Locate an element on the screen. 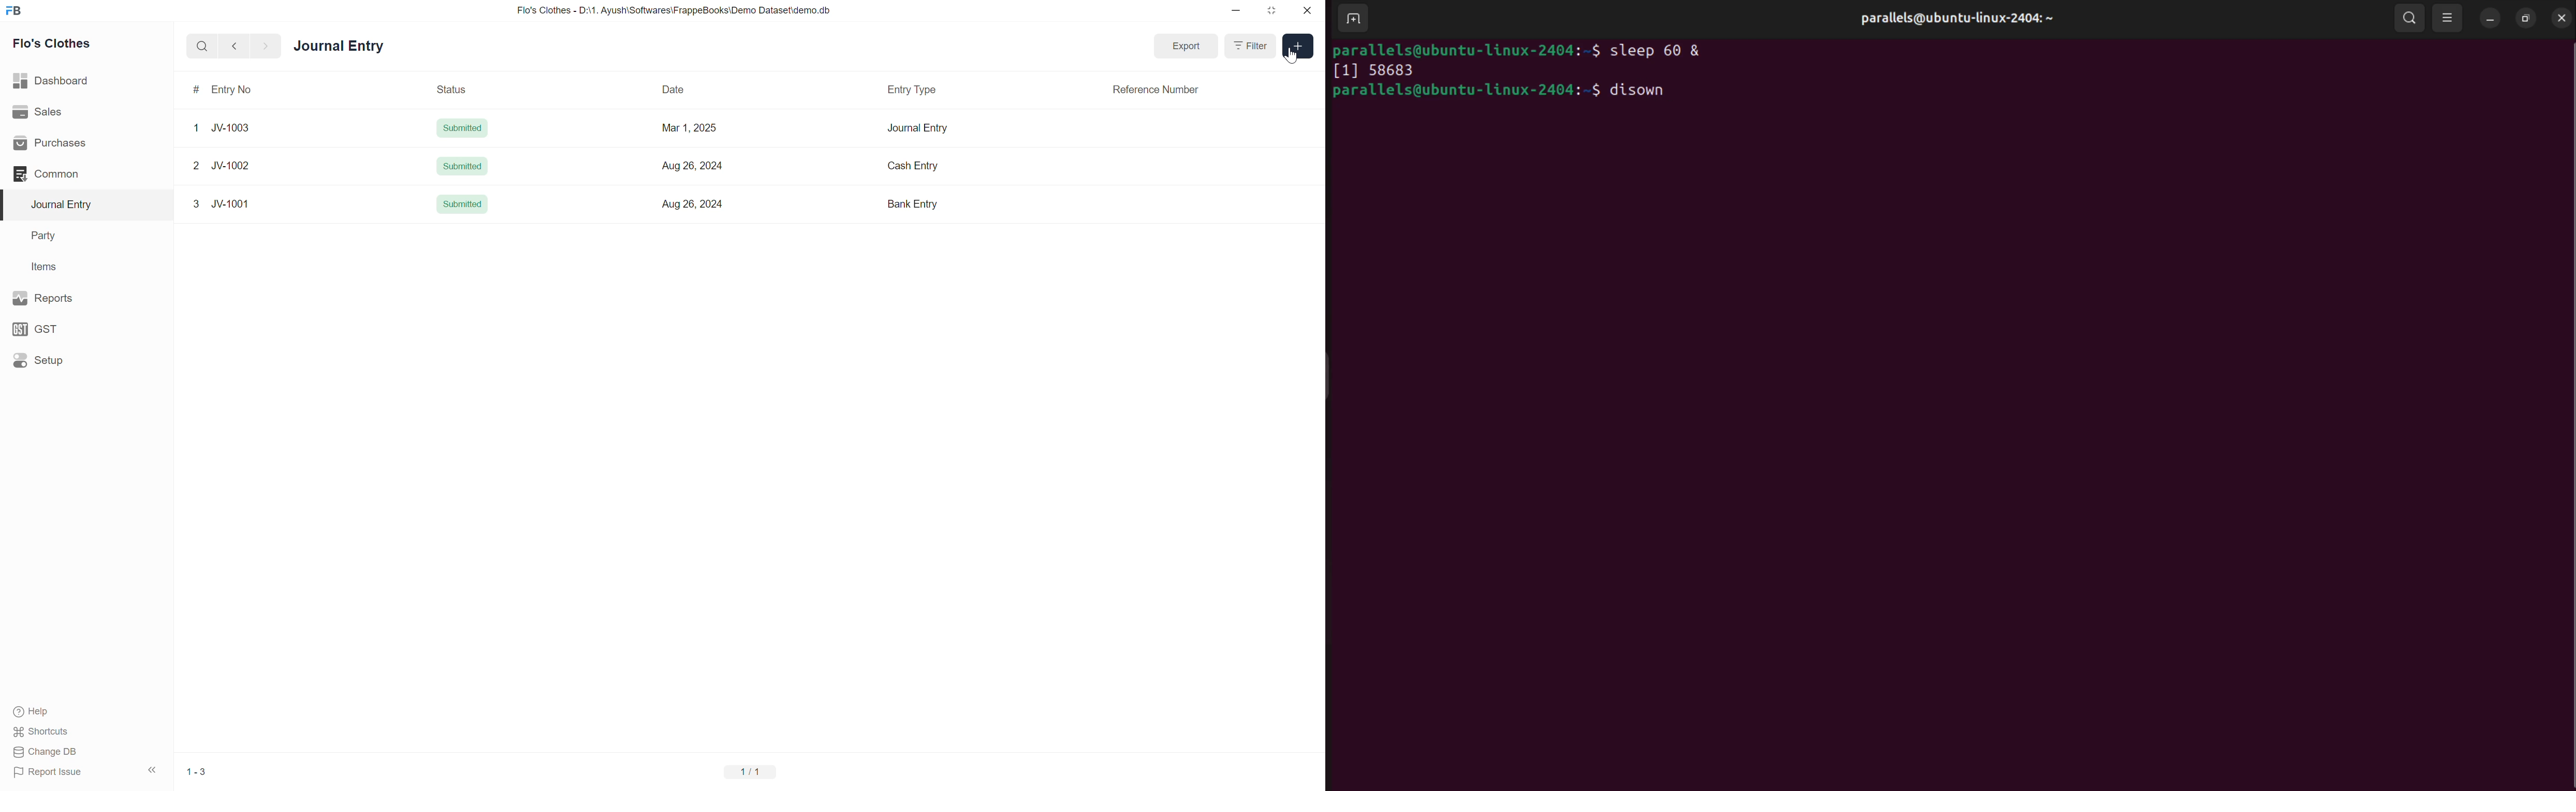 This screenshot has width=2576, height=812. view options is located at coordinates (2448, 18).